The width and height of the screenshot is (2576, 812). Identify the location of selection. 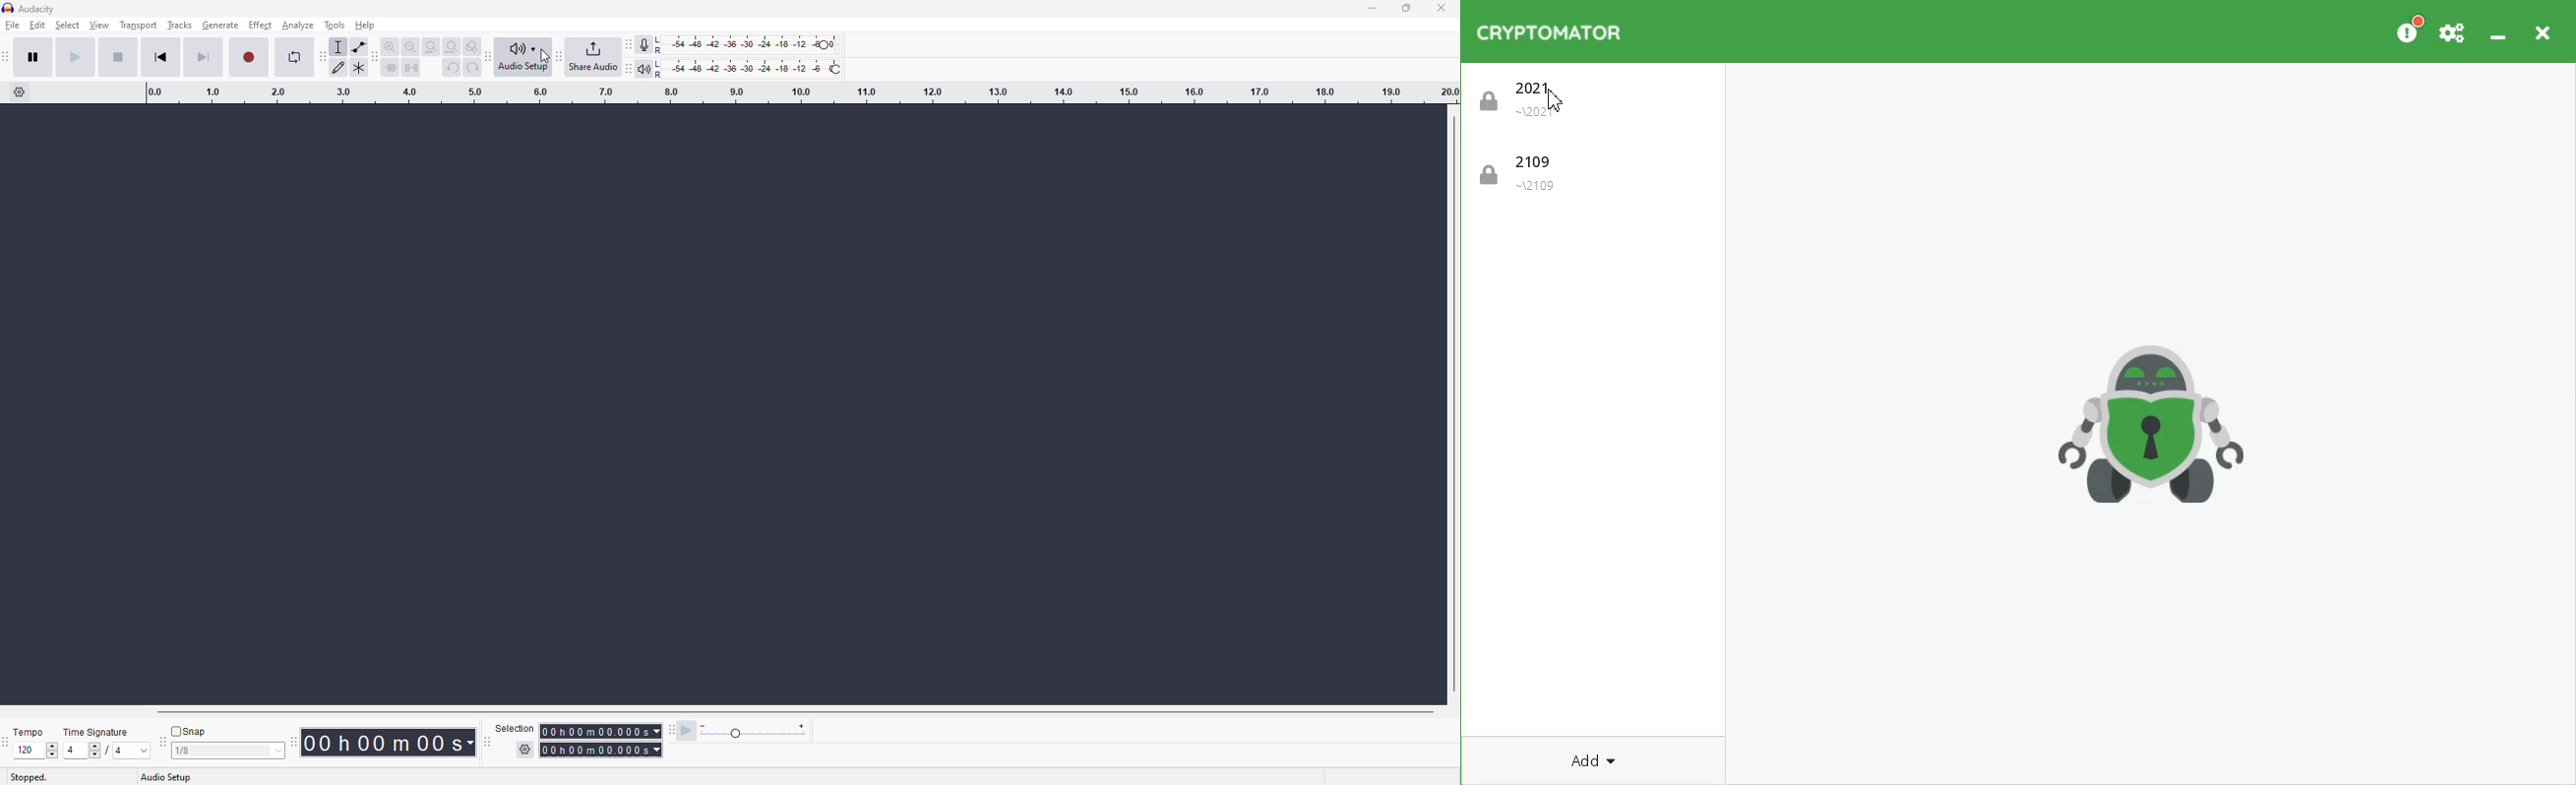
(513, 729).